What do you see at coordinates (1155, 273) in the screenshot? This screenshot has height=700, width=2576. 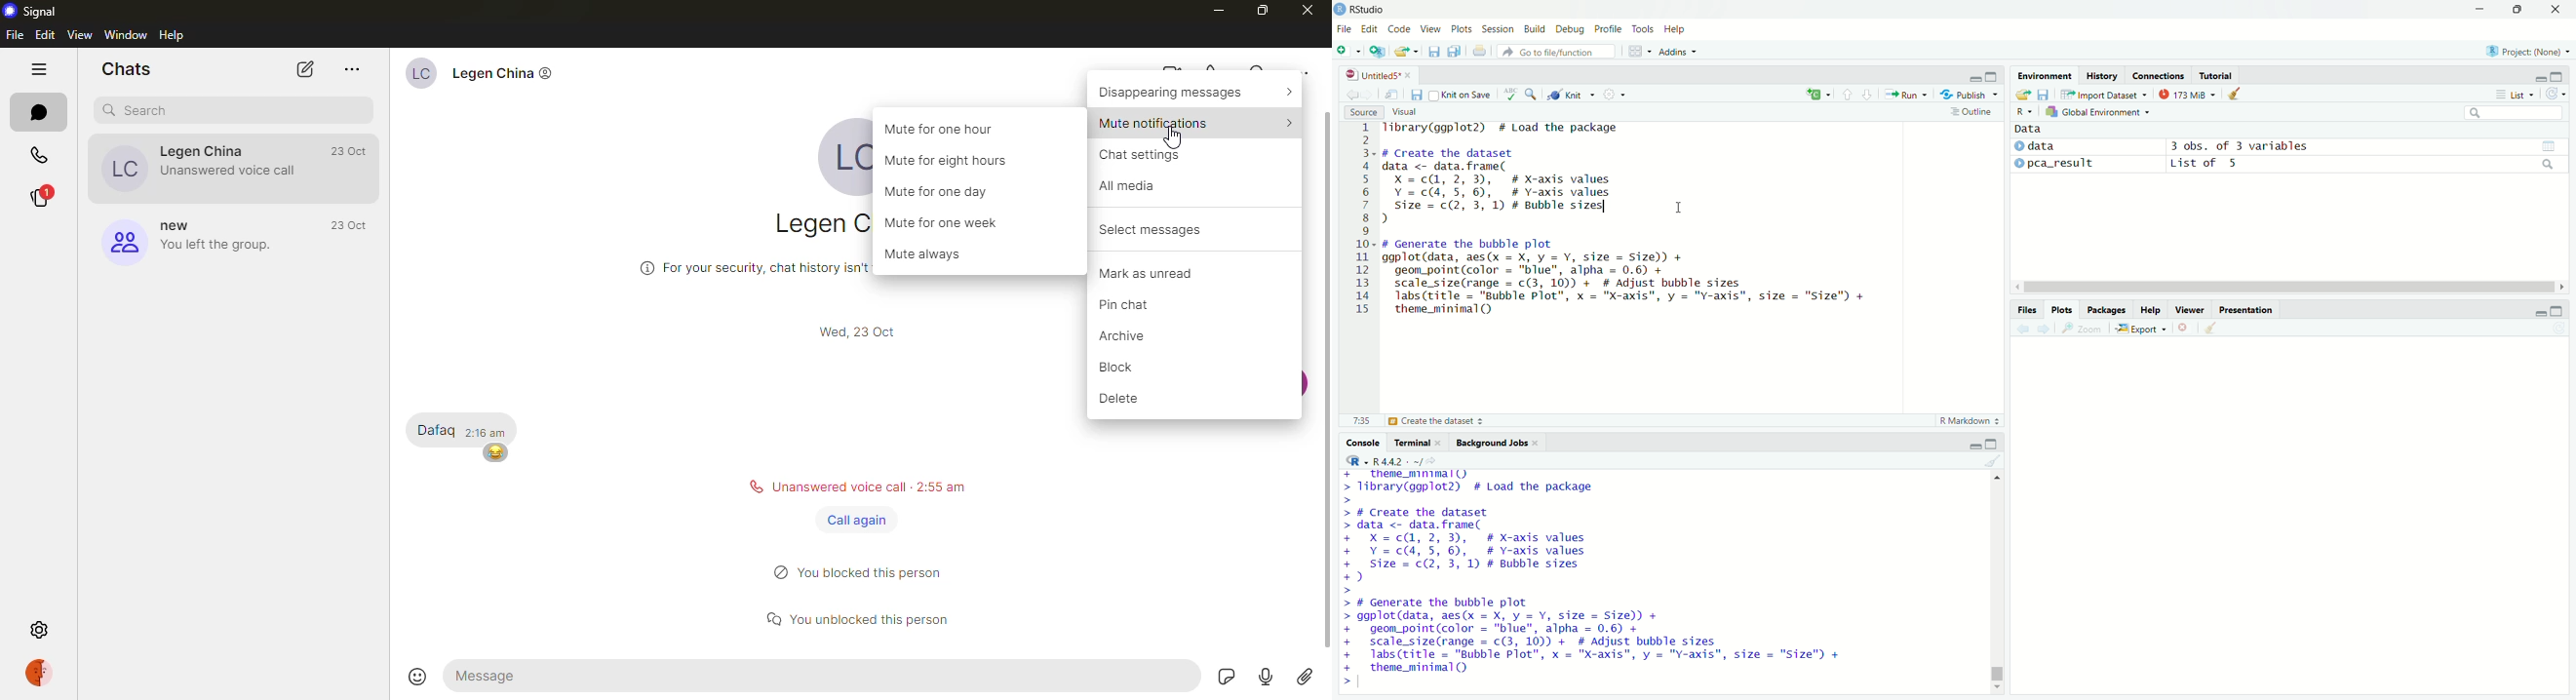 I see `mark as unread` at bounding box center [1155, 273].